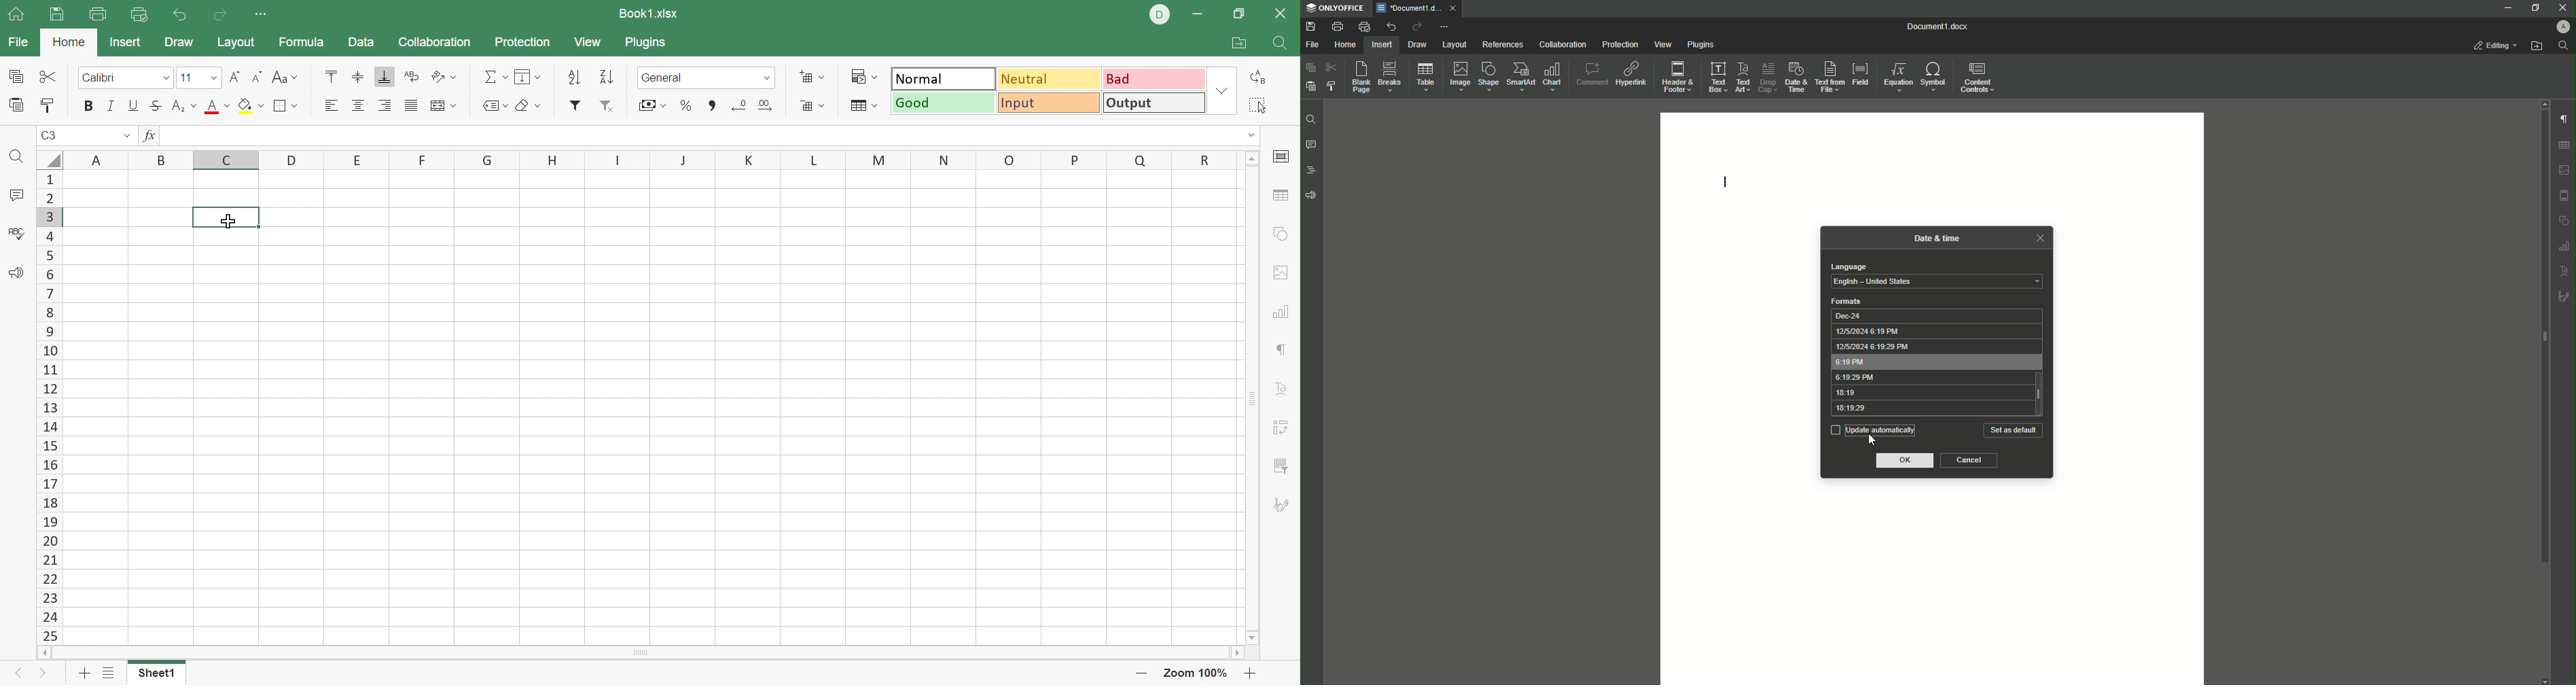  Describe the element at coordinates (1906, 461) in the screenshot. I see `OK` at that location.